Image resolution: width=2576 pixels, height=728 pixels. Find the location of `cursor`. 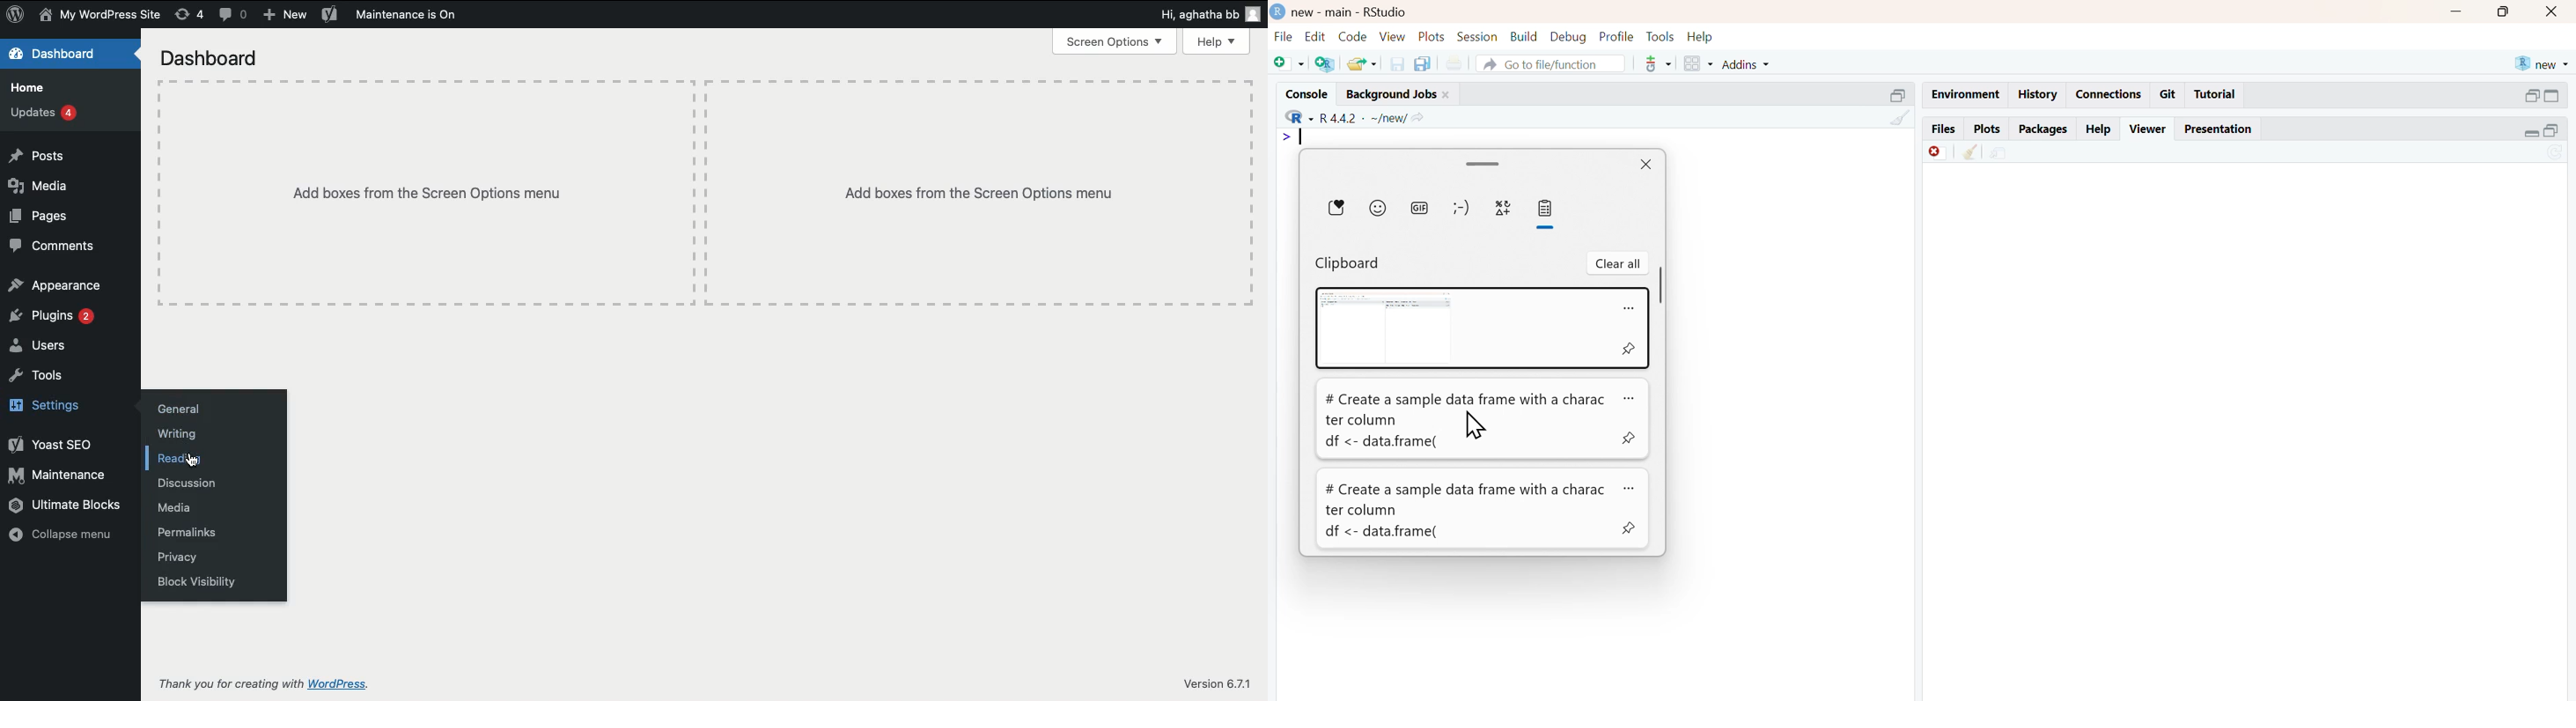

cursor is located at coordinates (1476, 427).